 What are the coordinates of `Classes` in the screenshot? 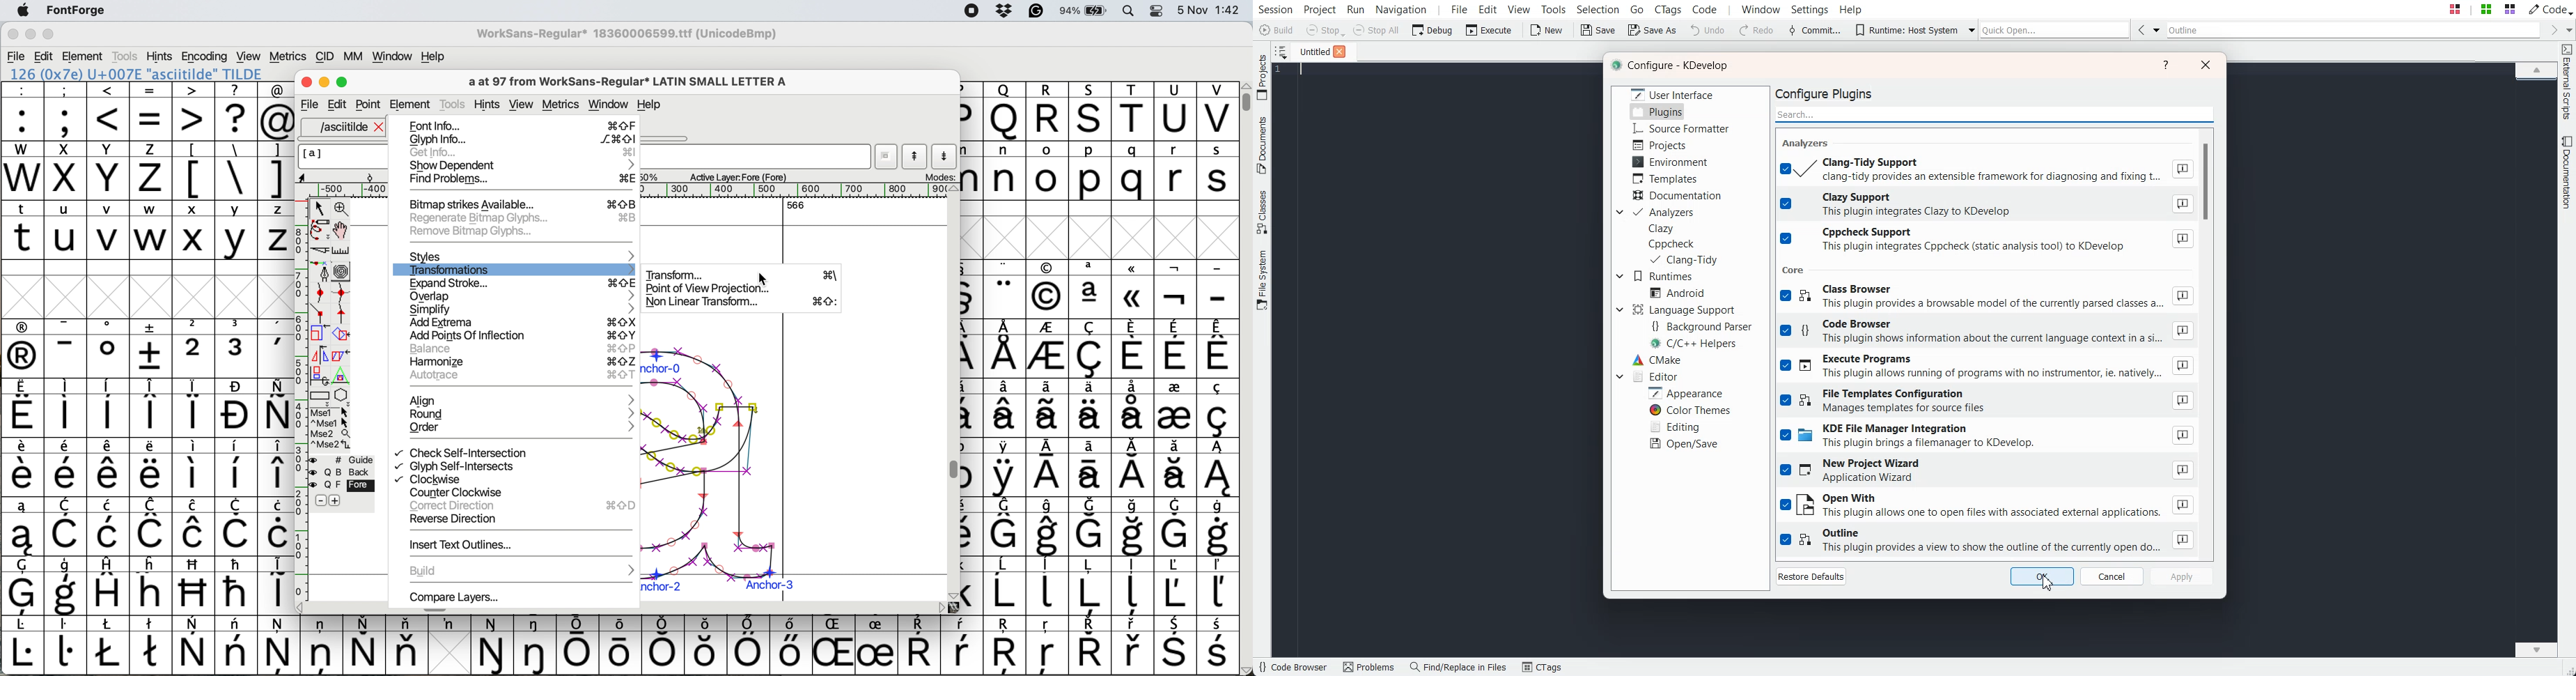 It's located at (1263, 212).